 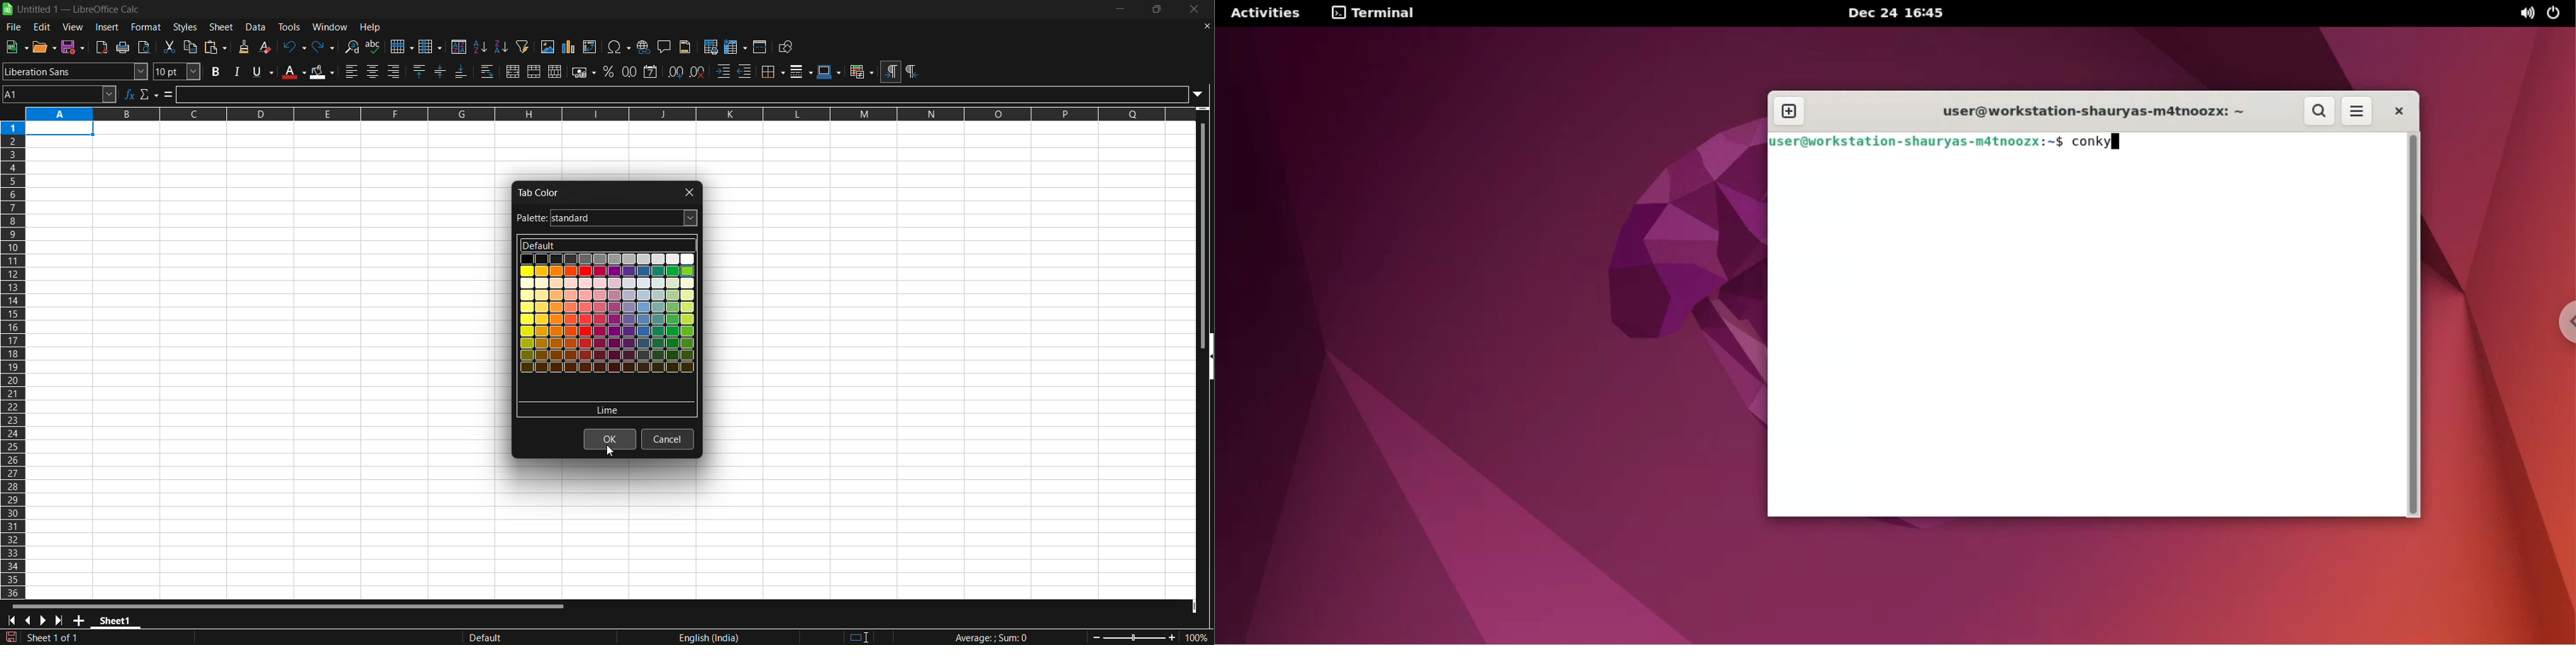 I want to click on styles, so click(x=185, y=27).